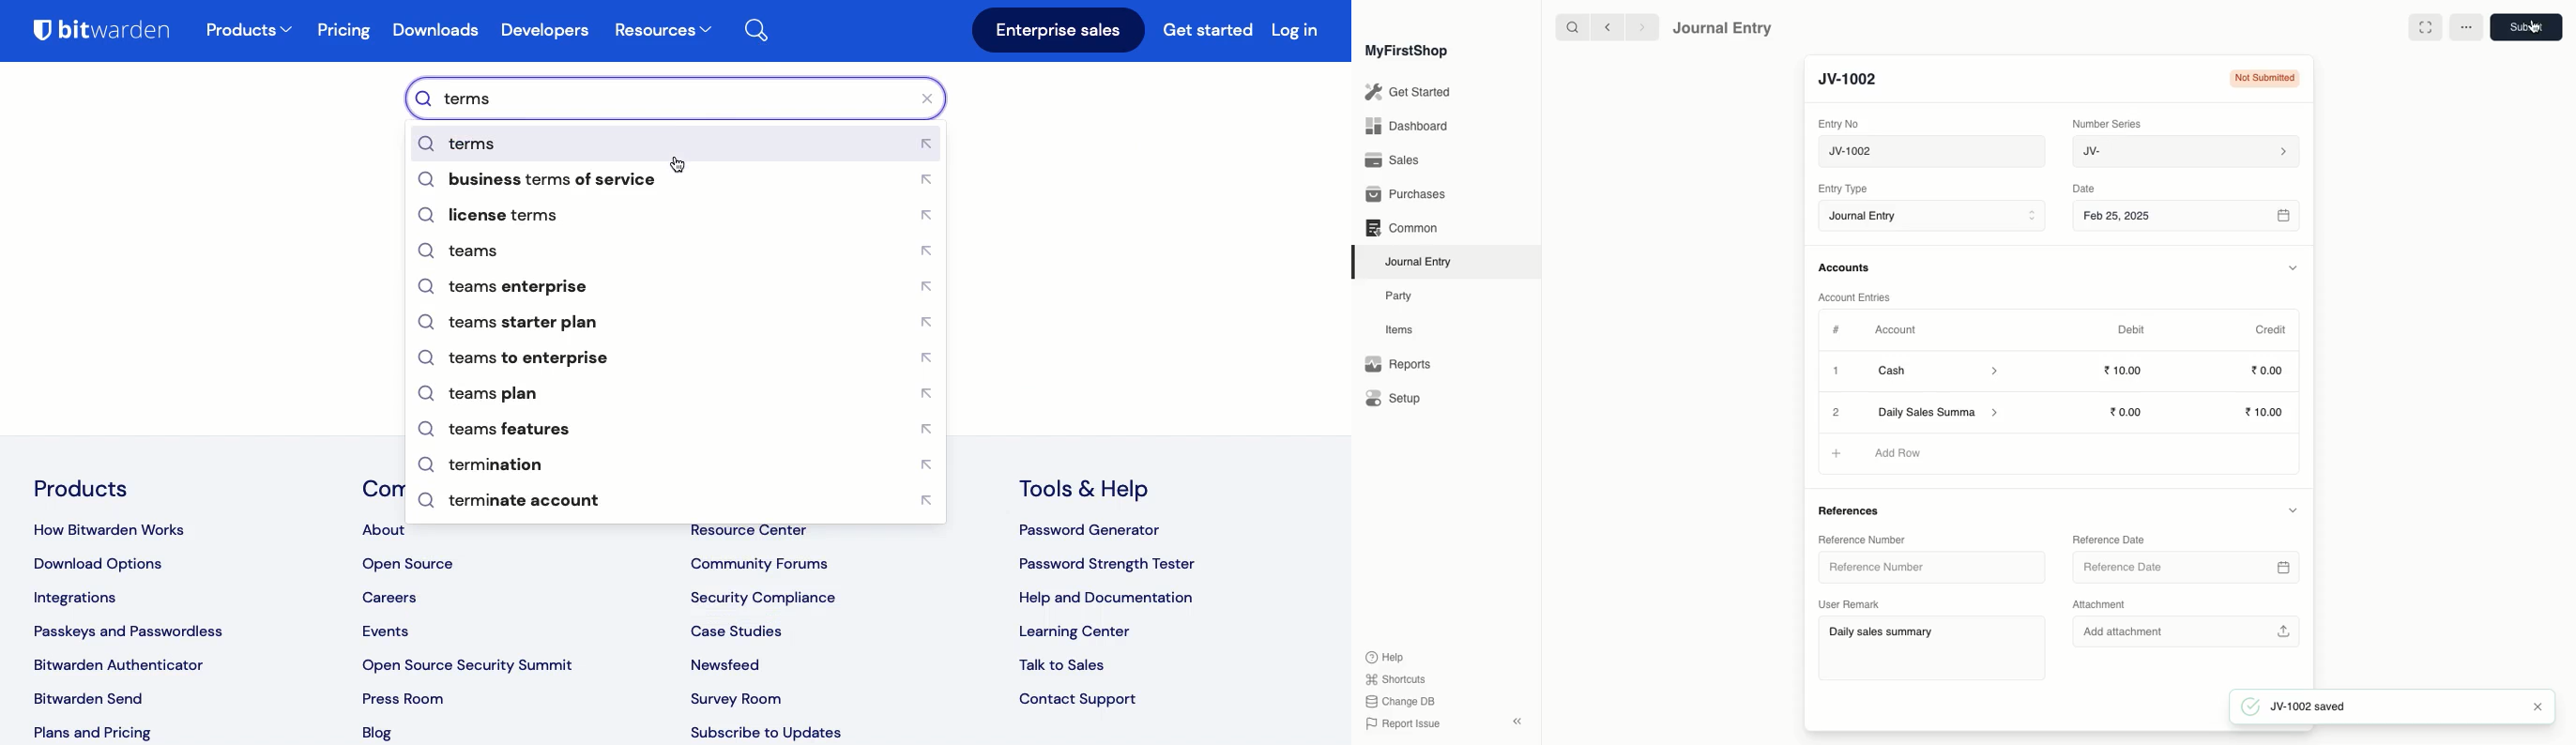  I want to click on teams features, so click(684, 433).